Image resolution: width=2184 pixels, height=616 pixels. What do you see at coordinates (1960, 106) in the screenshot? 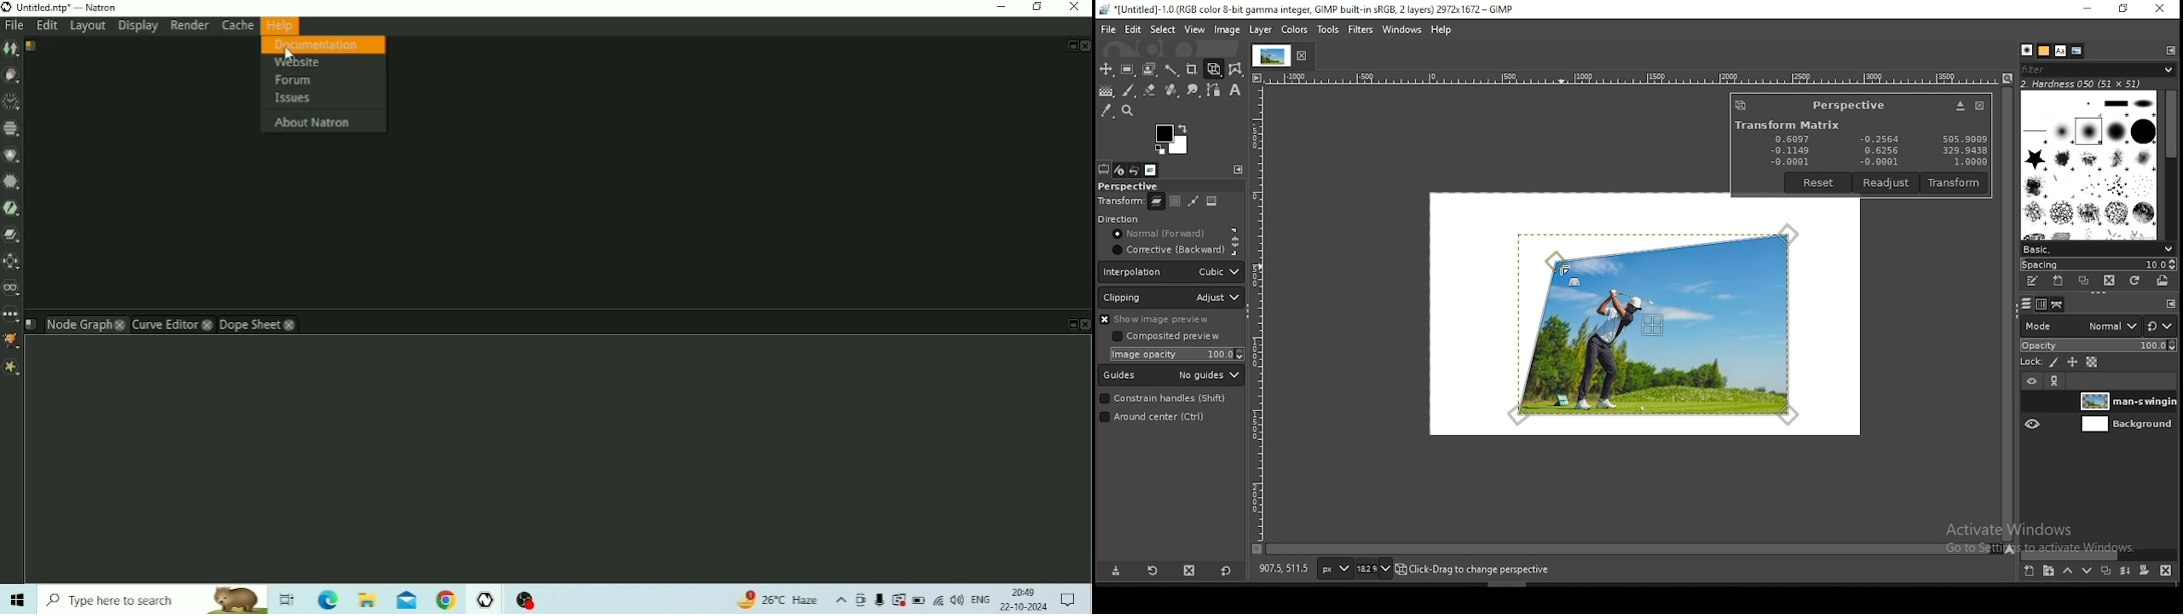
I see `` at bounding box center [1960, 106].